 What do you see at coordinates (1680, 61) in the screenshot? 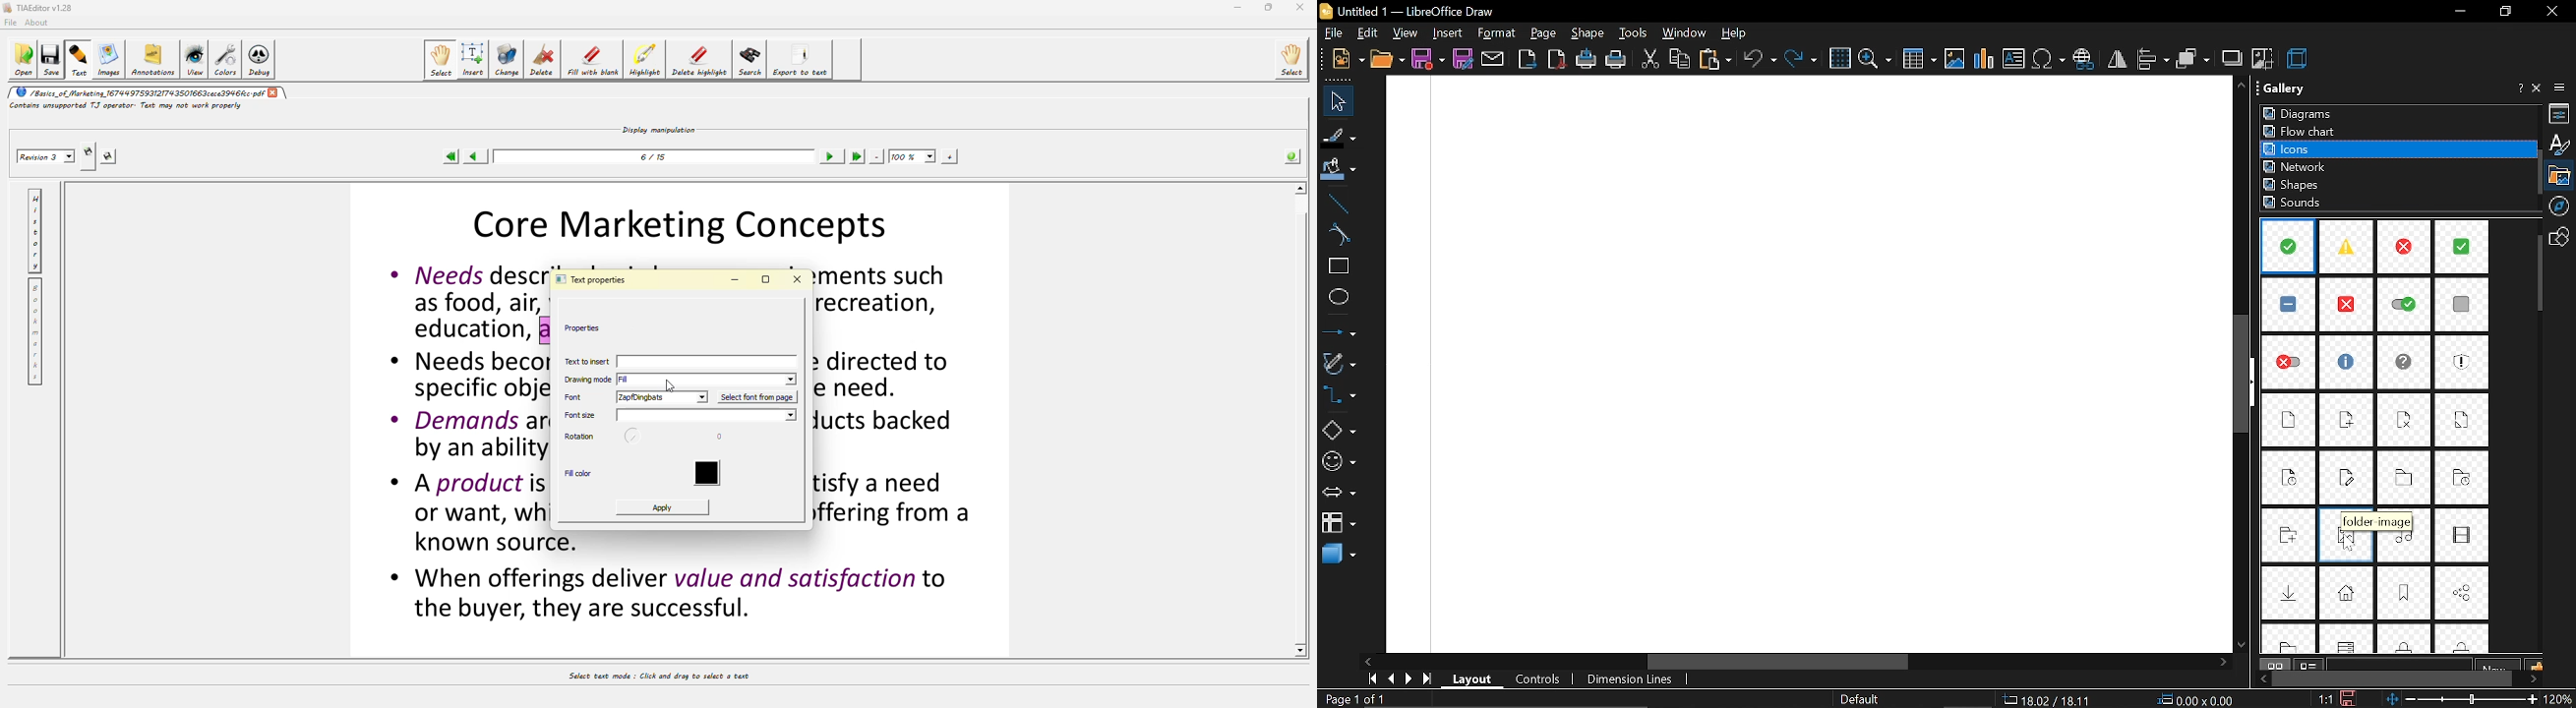
I see `copy` at bounding box center [1680, 61].